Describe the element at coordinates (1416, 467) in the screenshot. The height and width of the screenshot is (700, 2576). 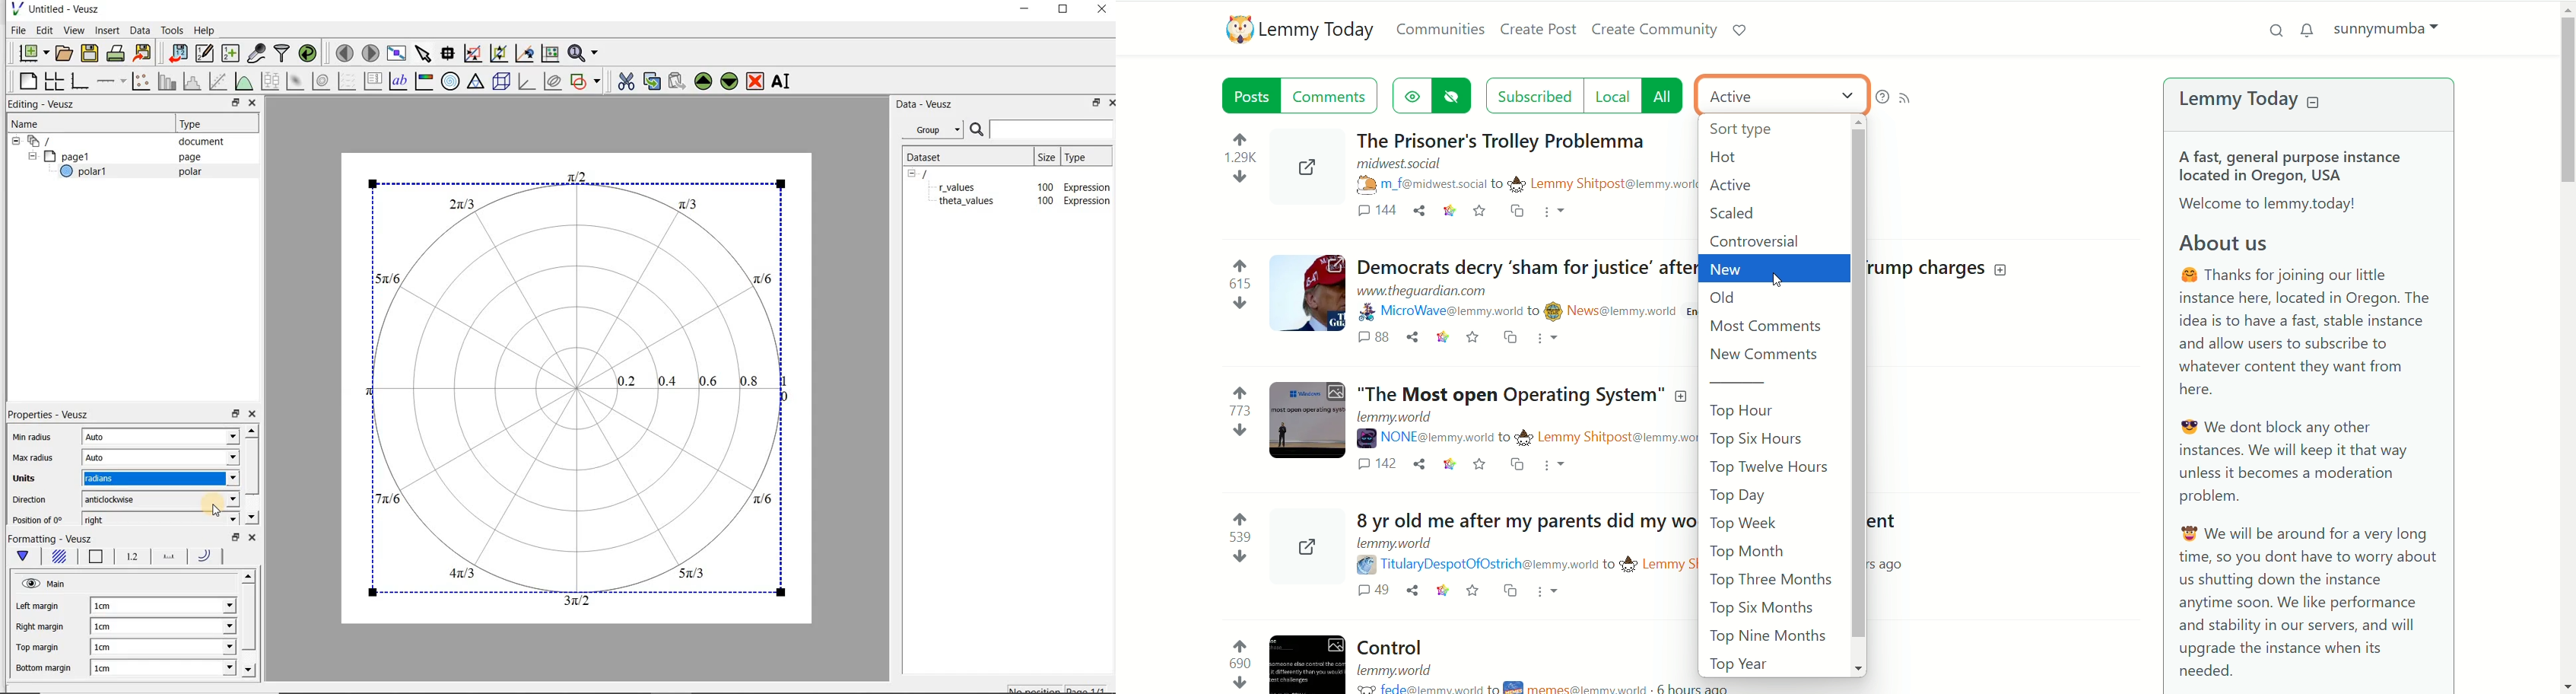
I see `share` at that location.